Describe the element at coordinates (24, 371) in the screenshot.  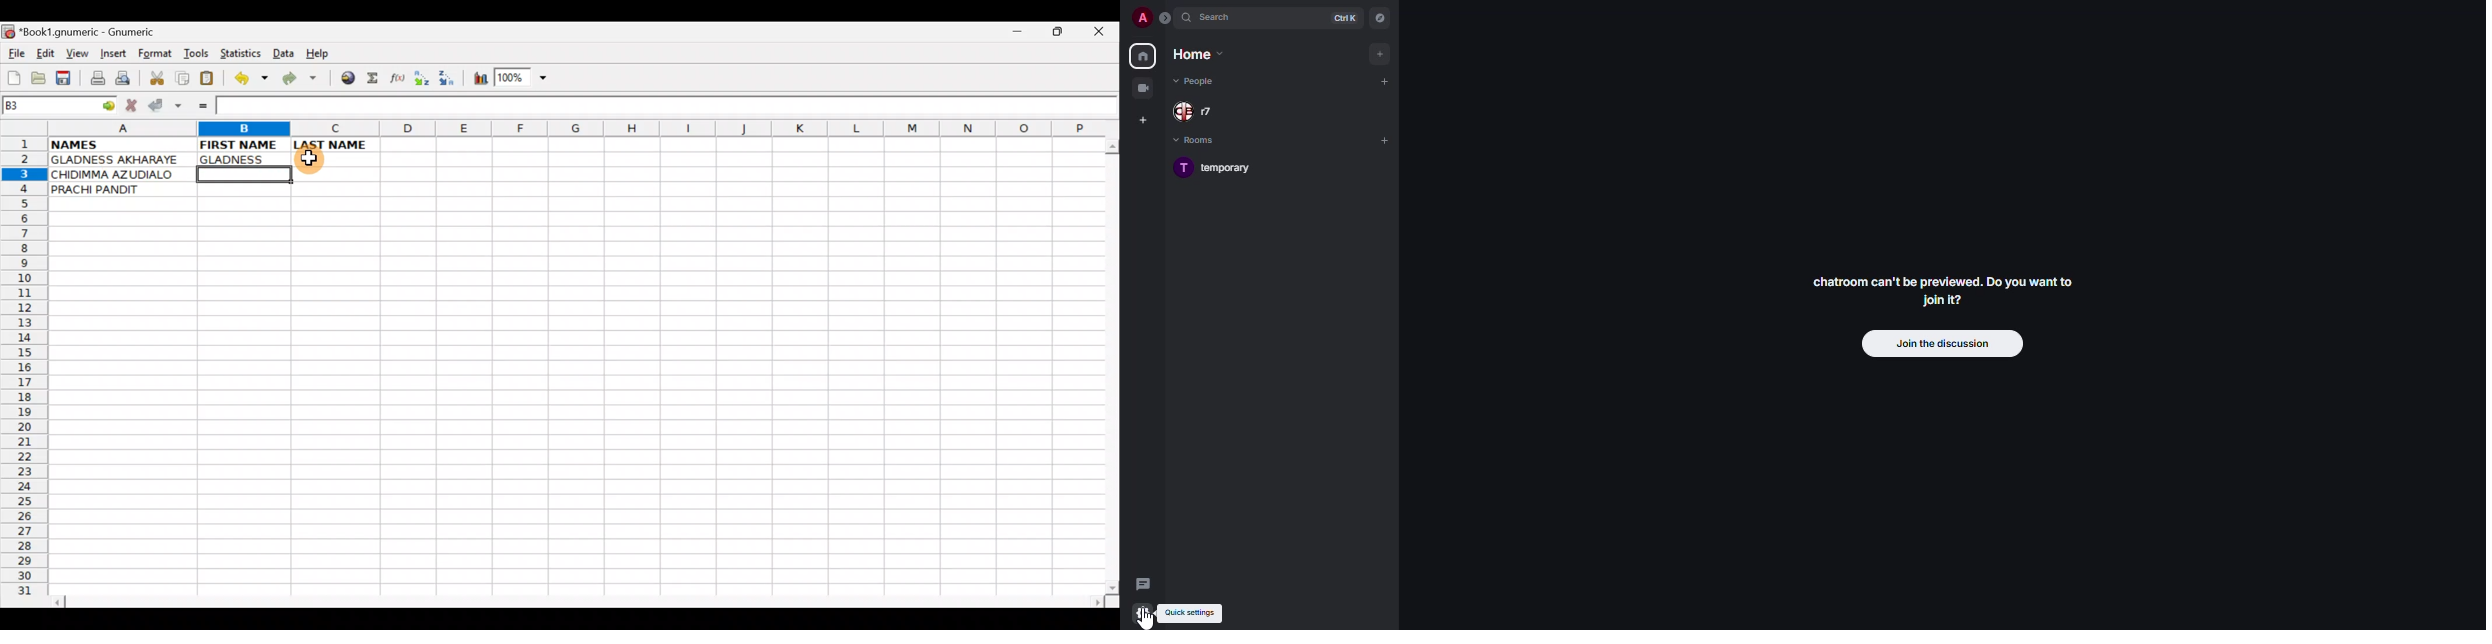
I see `Rows` at that location.